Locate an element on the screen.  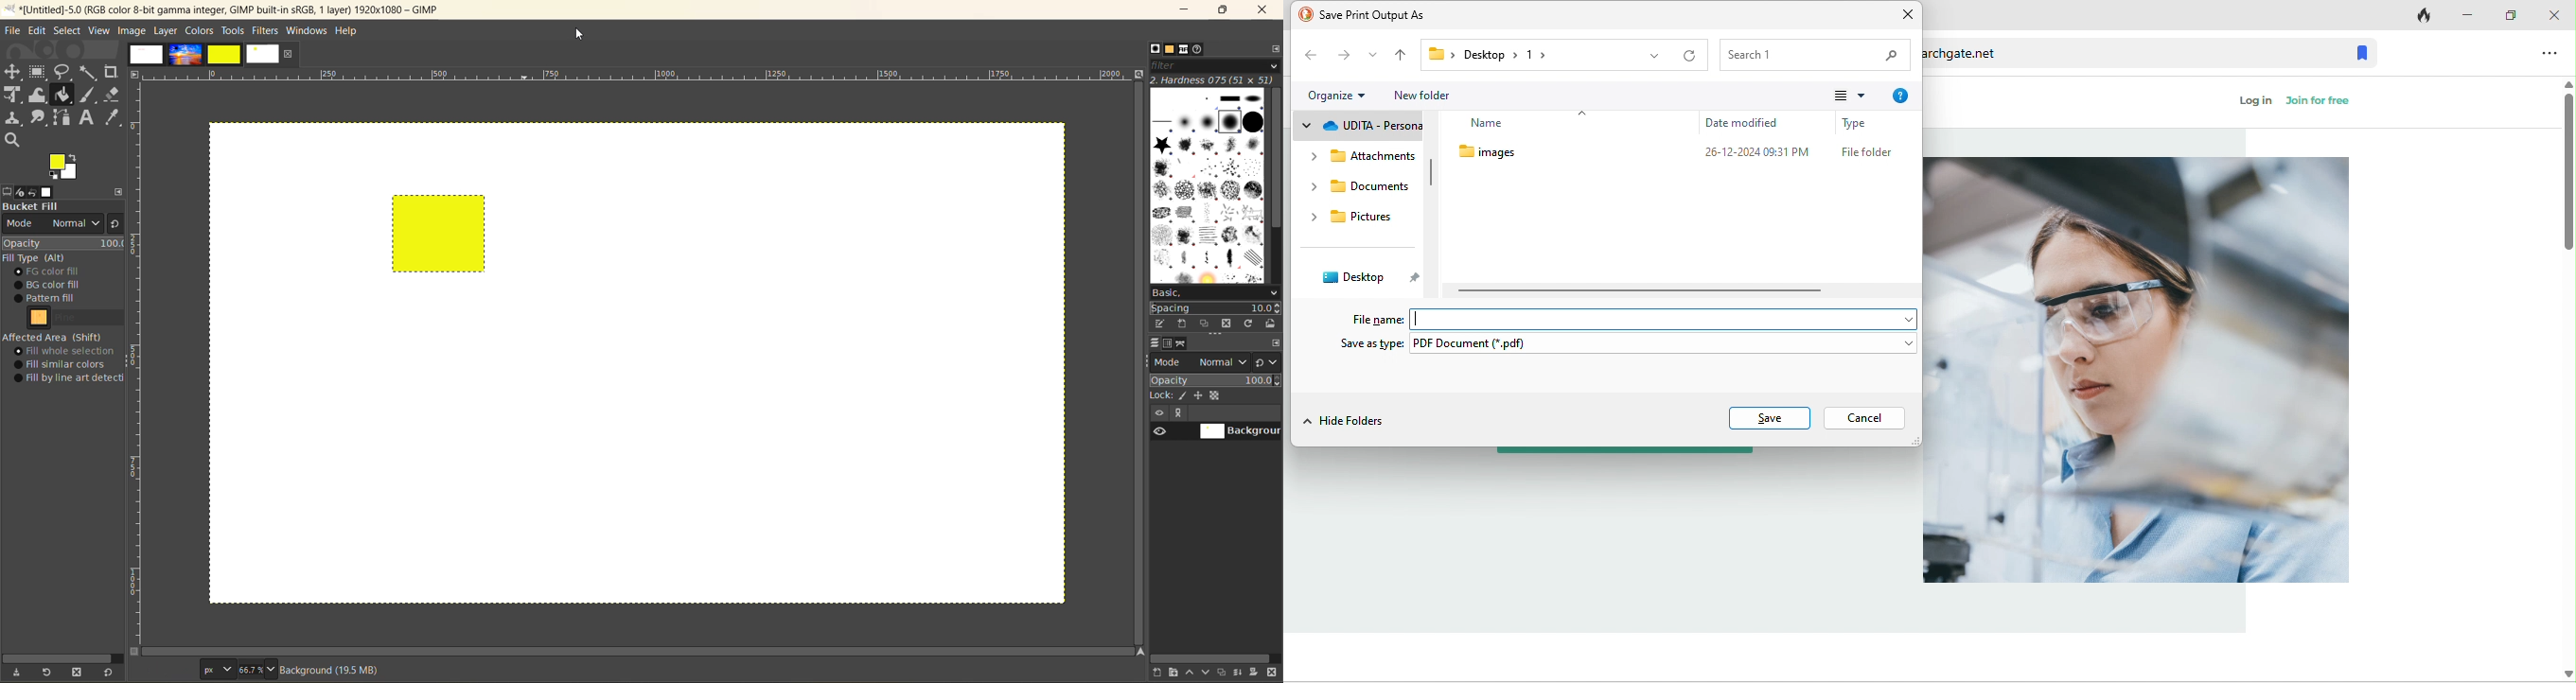
basic is located at coordinates (1218, 292).